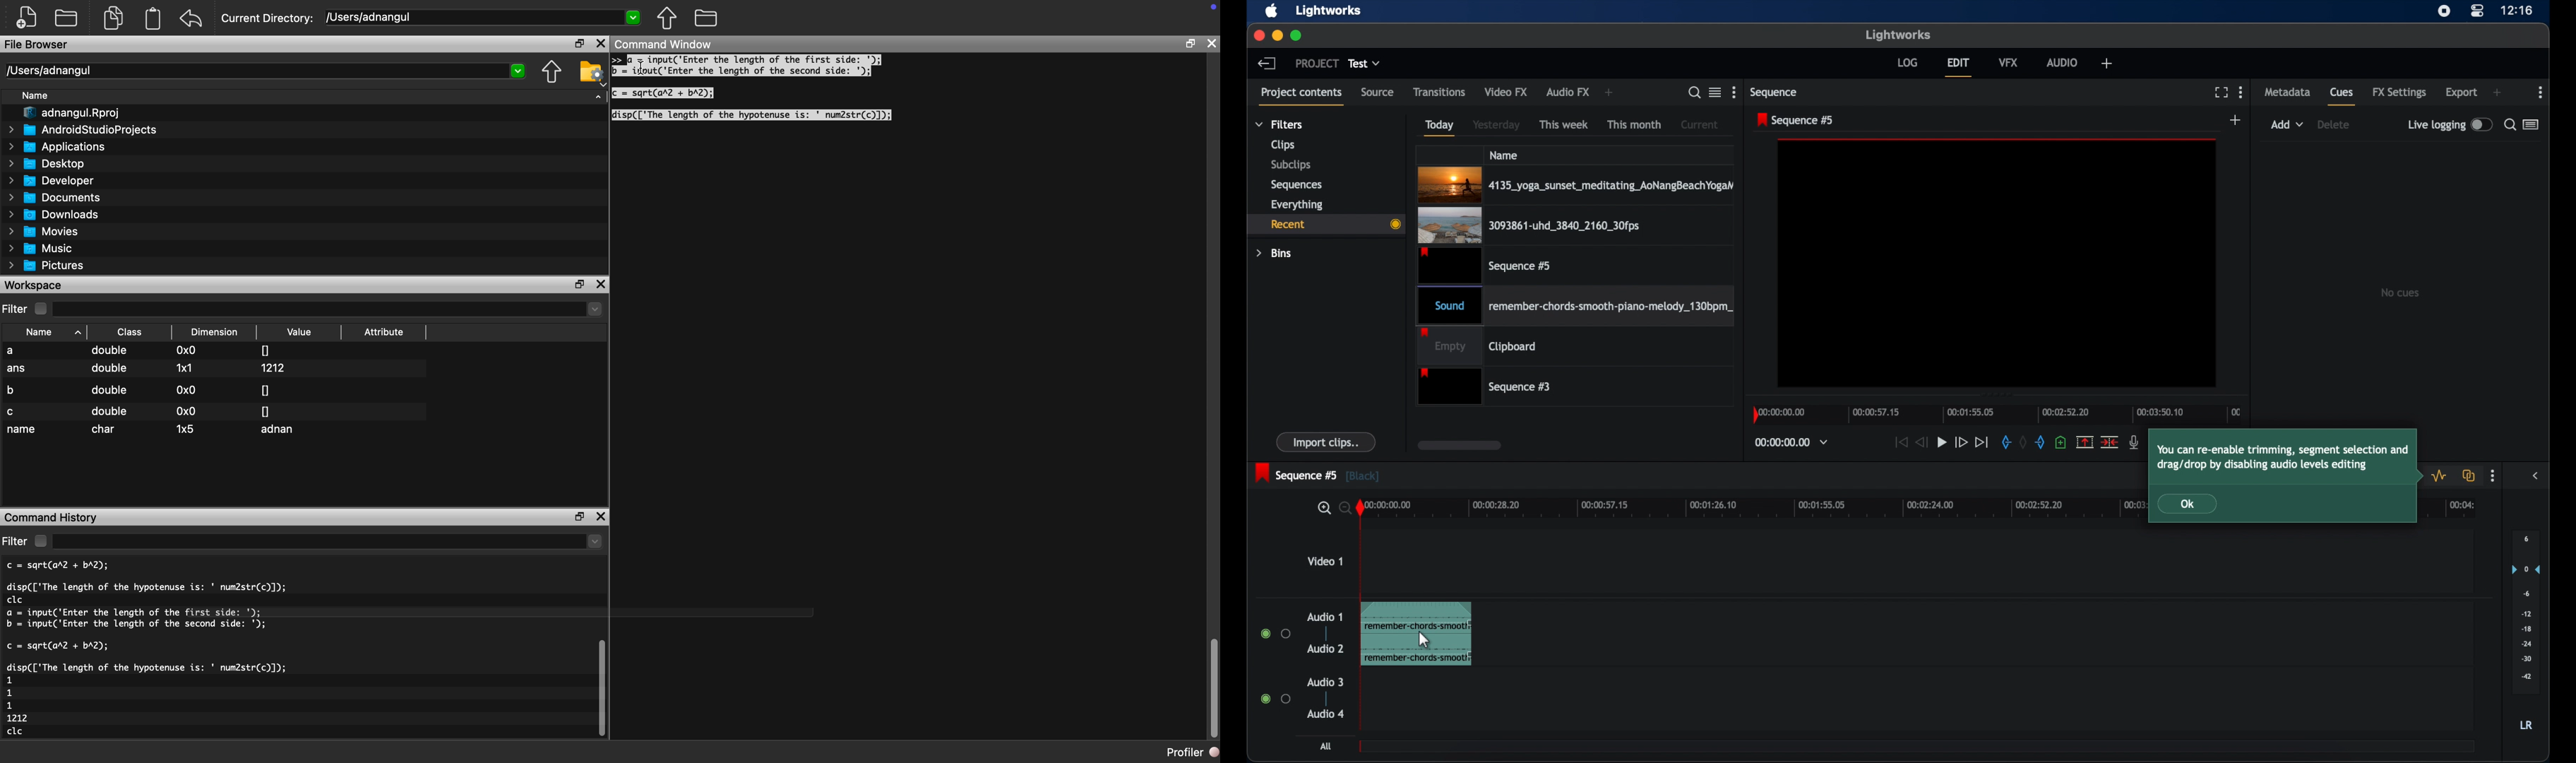 Image resolution: width=2576 pixels, height=784 pixels. I want to click on maximize, so click(1297, 35).